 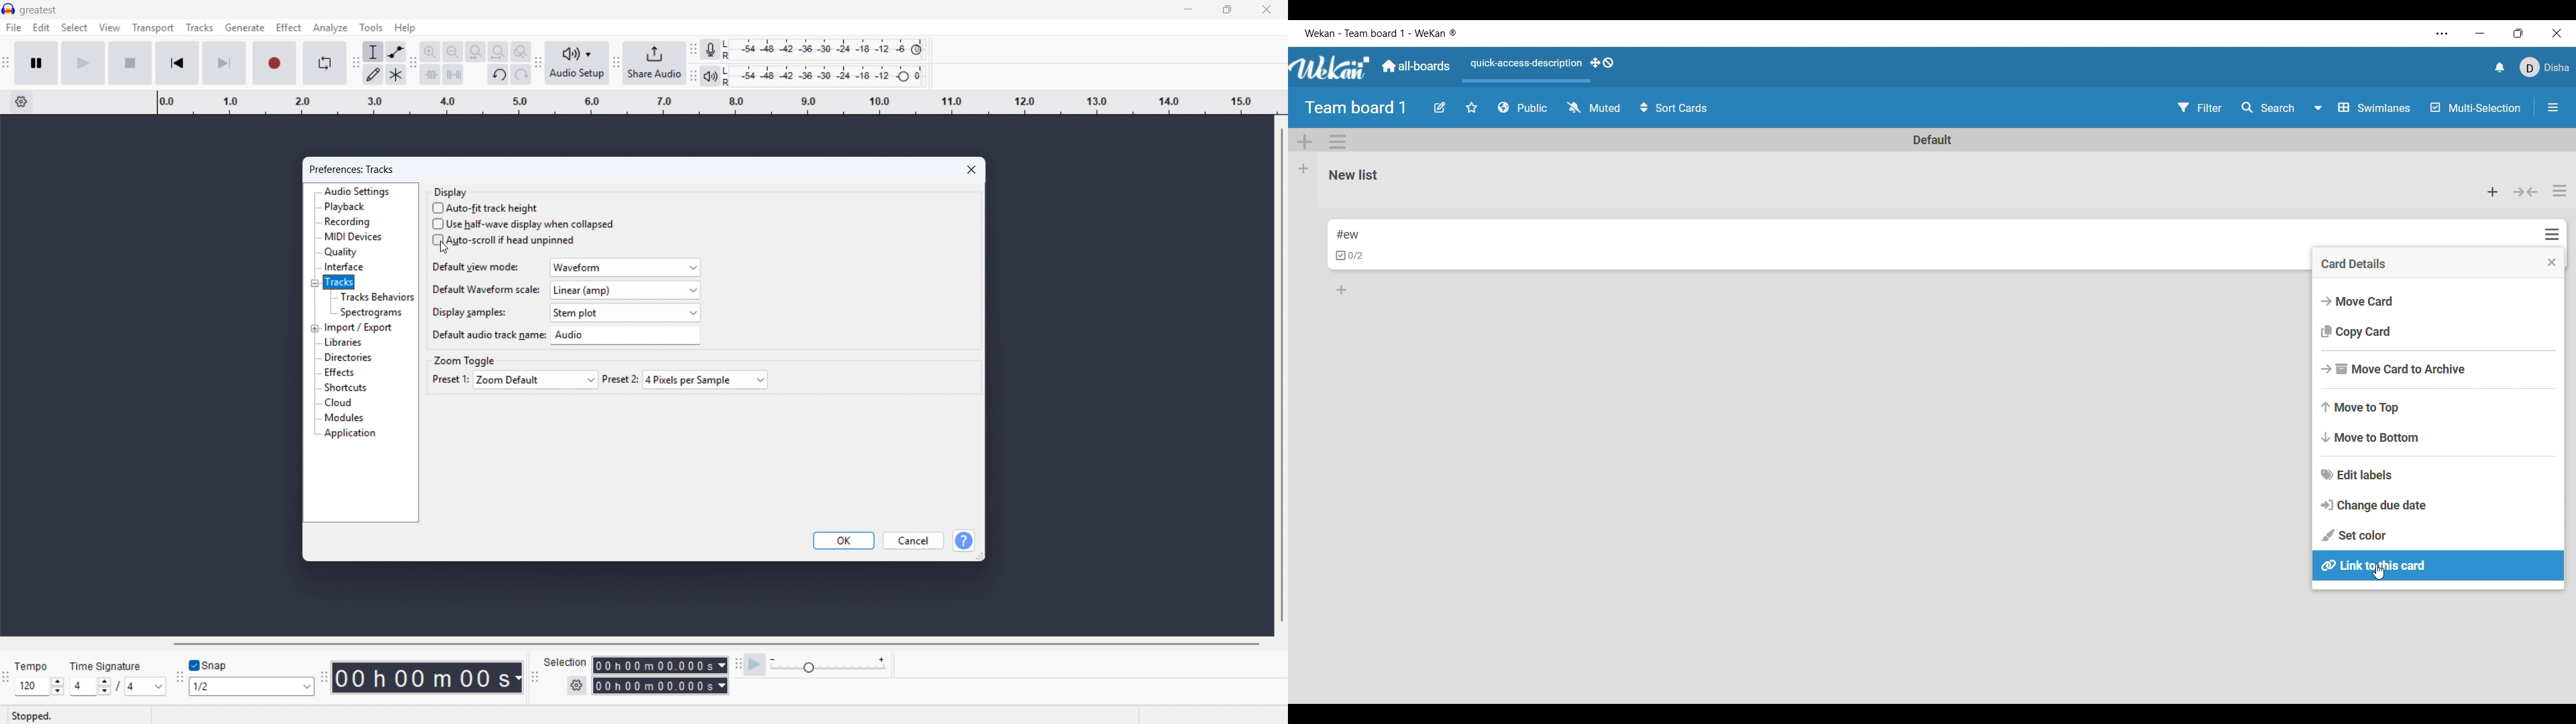 I want to click on Playback level , so click(x=828, y=75).